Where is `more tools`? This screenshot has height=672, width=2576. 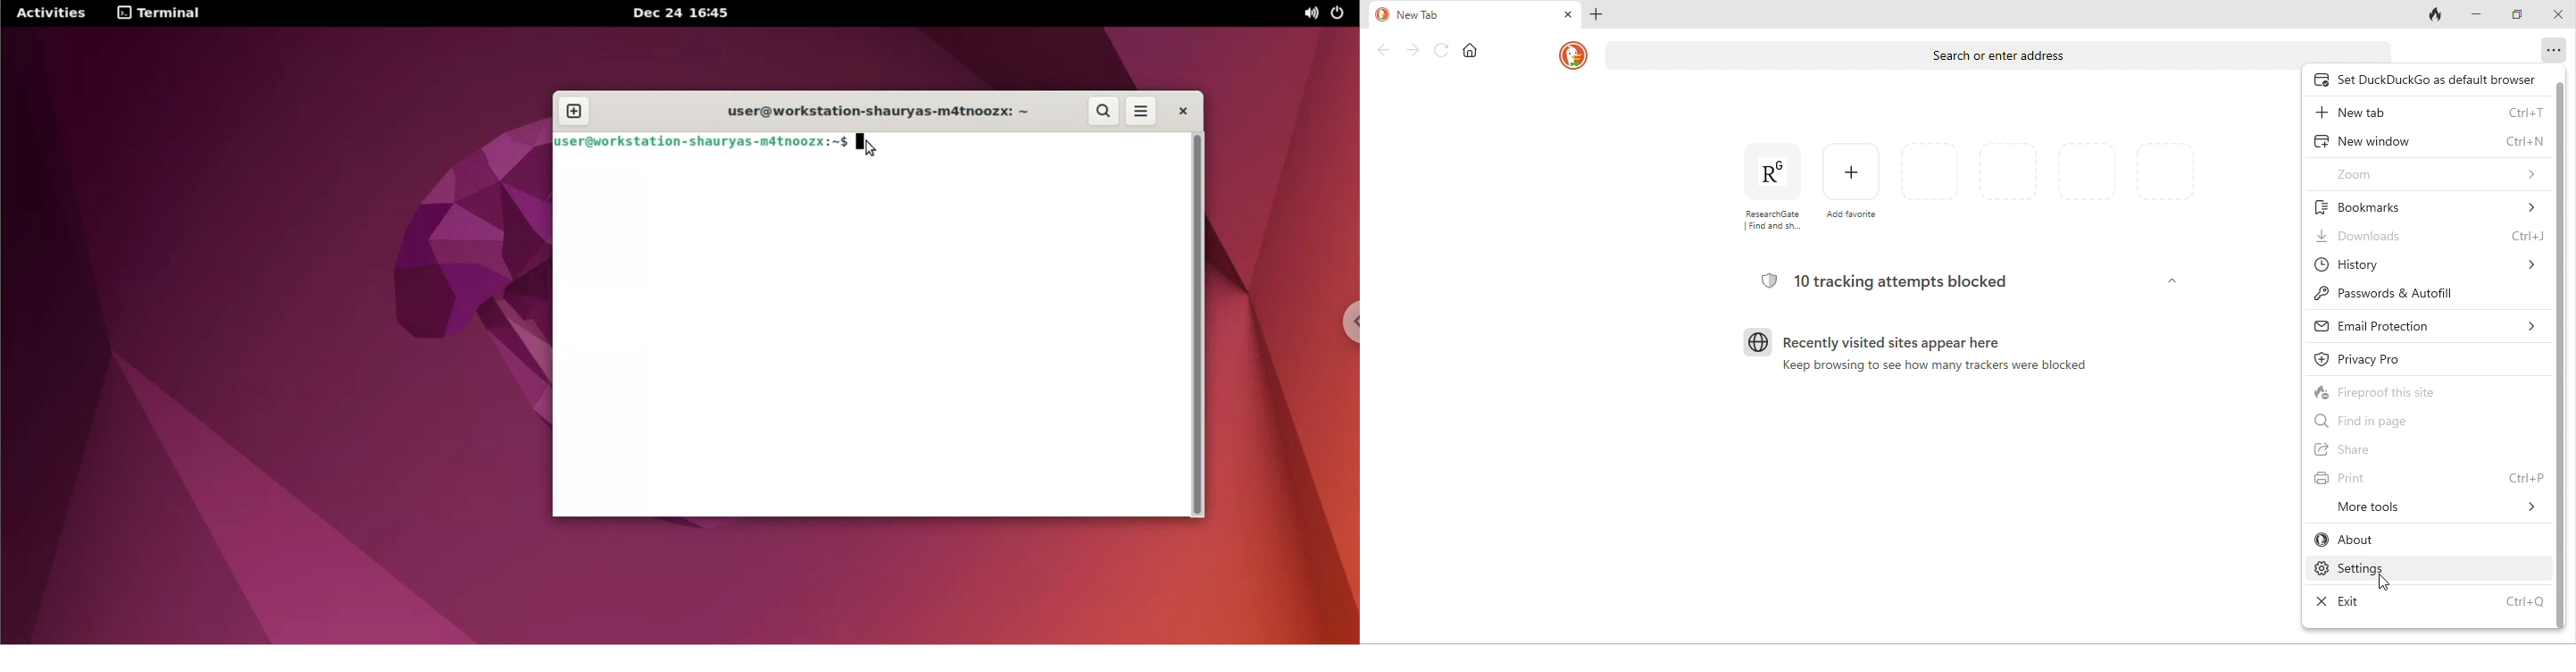
more tools is located at coordinates (2438, 507).